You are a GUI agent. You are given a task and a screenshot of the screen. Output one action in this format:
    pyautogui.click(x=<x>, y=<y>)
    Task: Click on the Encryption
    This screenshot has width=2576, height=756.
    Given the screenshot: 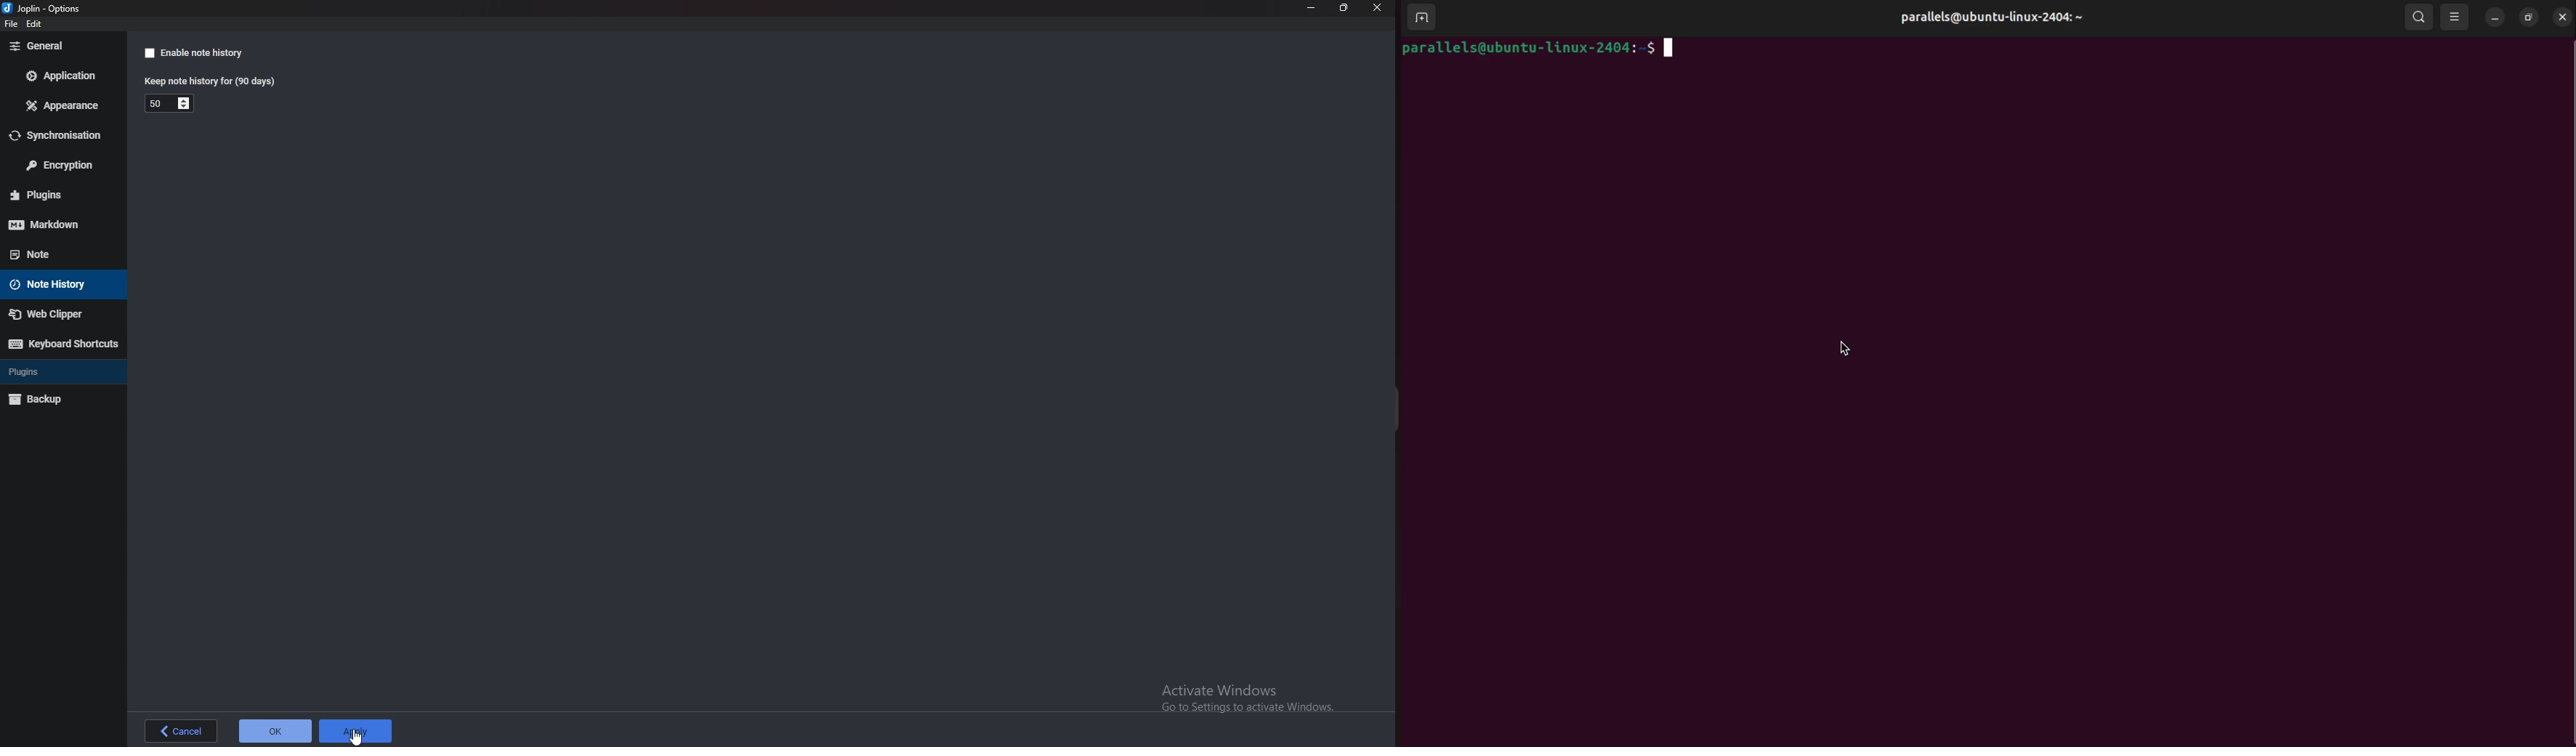 What is the action you would take?
    pyautogui.click(x=61, y=164)
    